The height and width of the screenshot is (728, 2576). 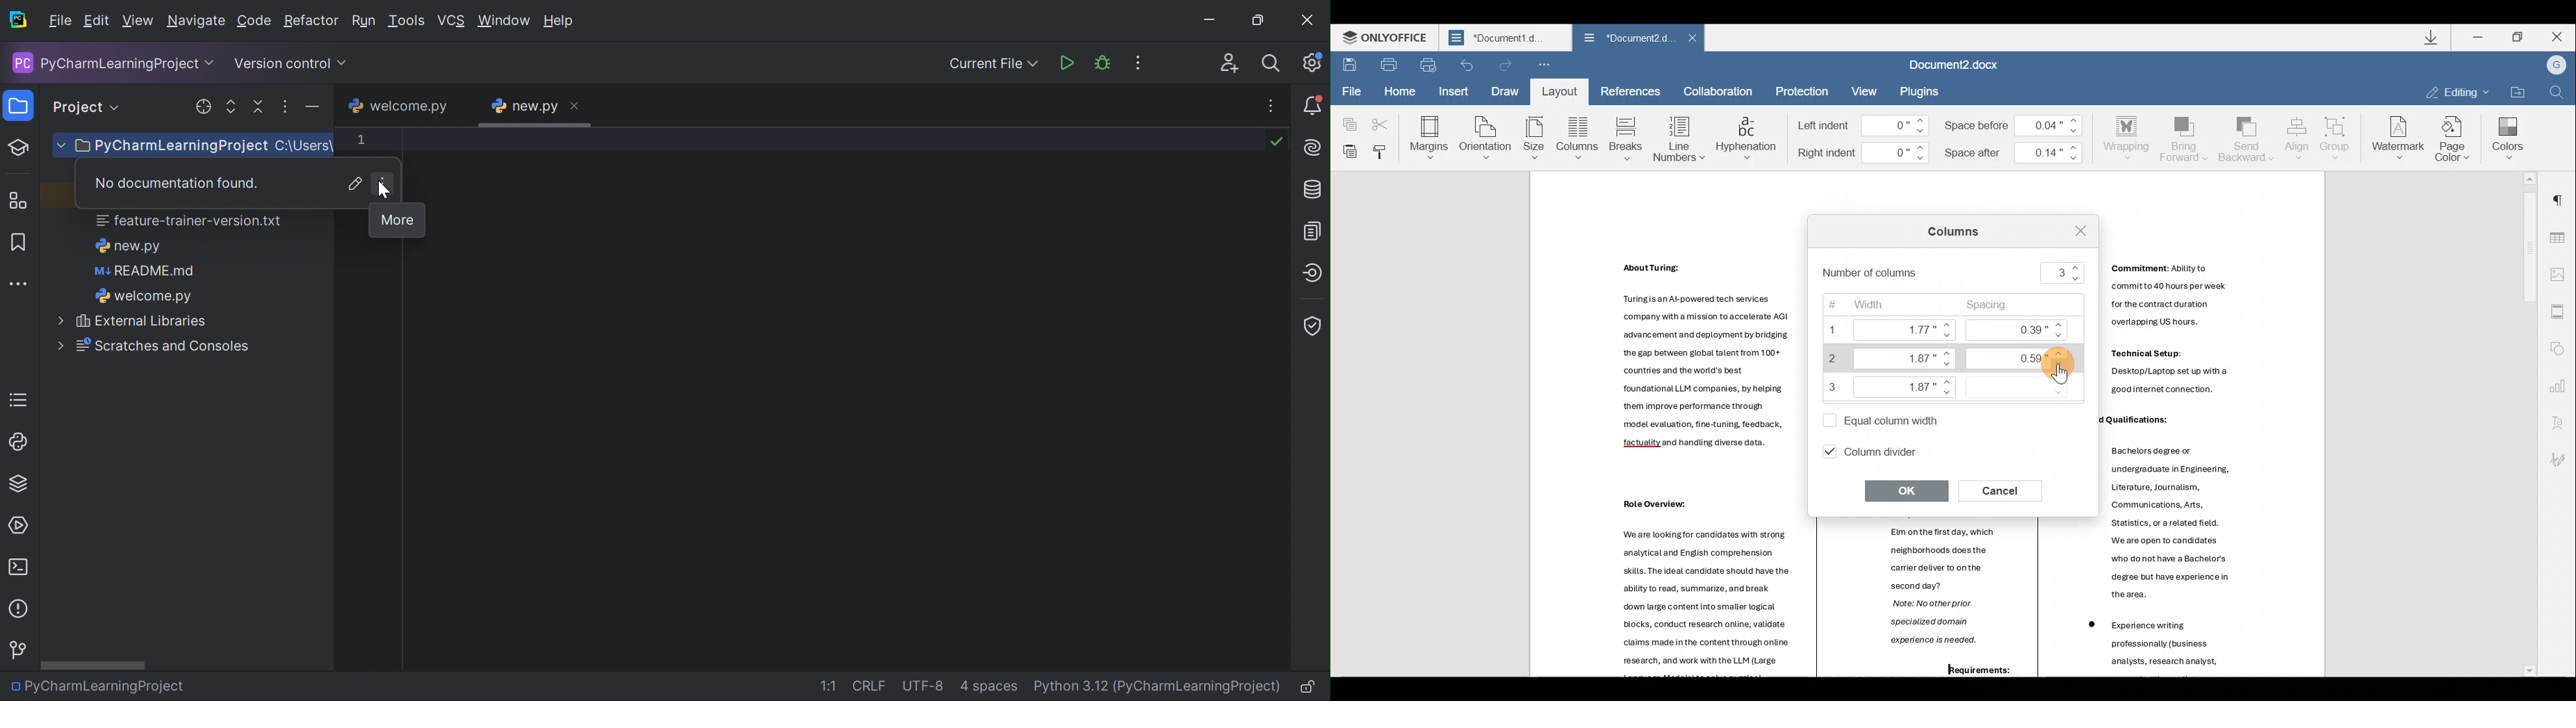 What do you see at coordinates (1875, 417) in the screenshot?
I see `Equal column width` at bounding box center [1875, 417].